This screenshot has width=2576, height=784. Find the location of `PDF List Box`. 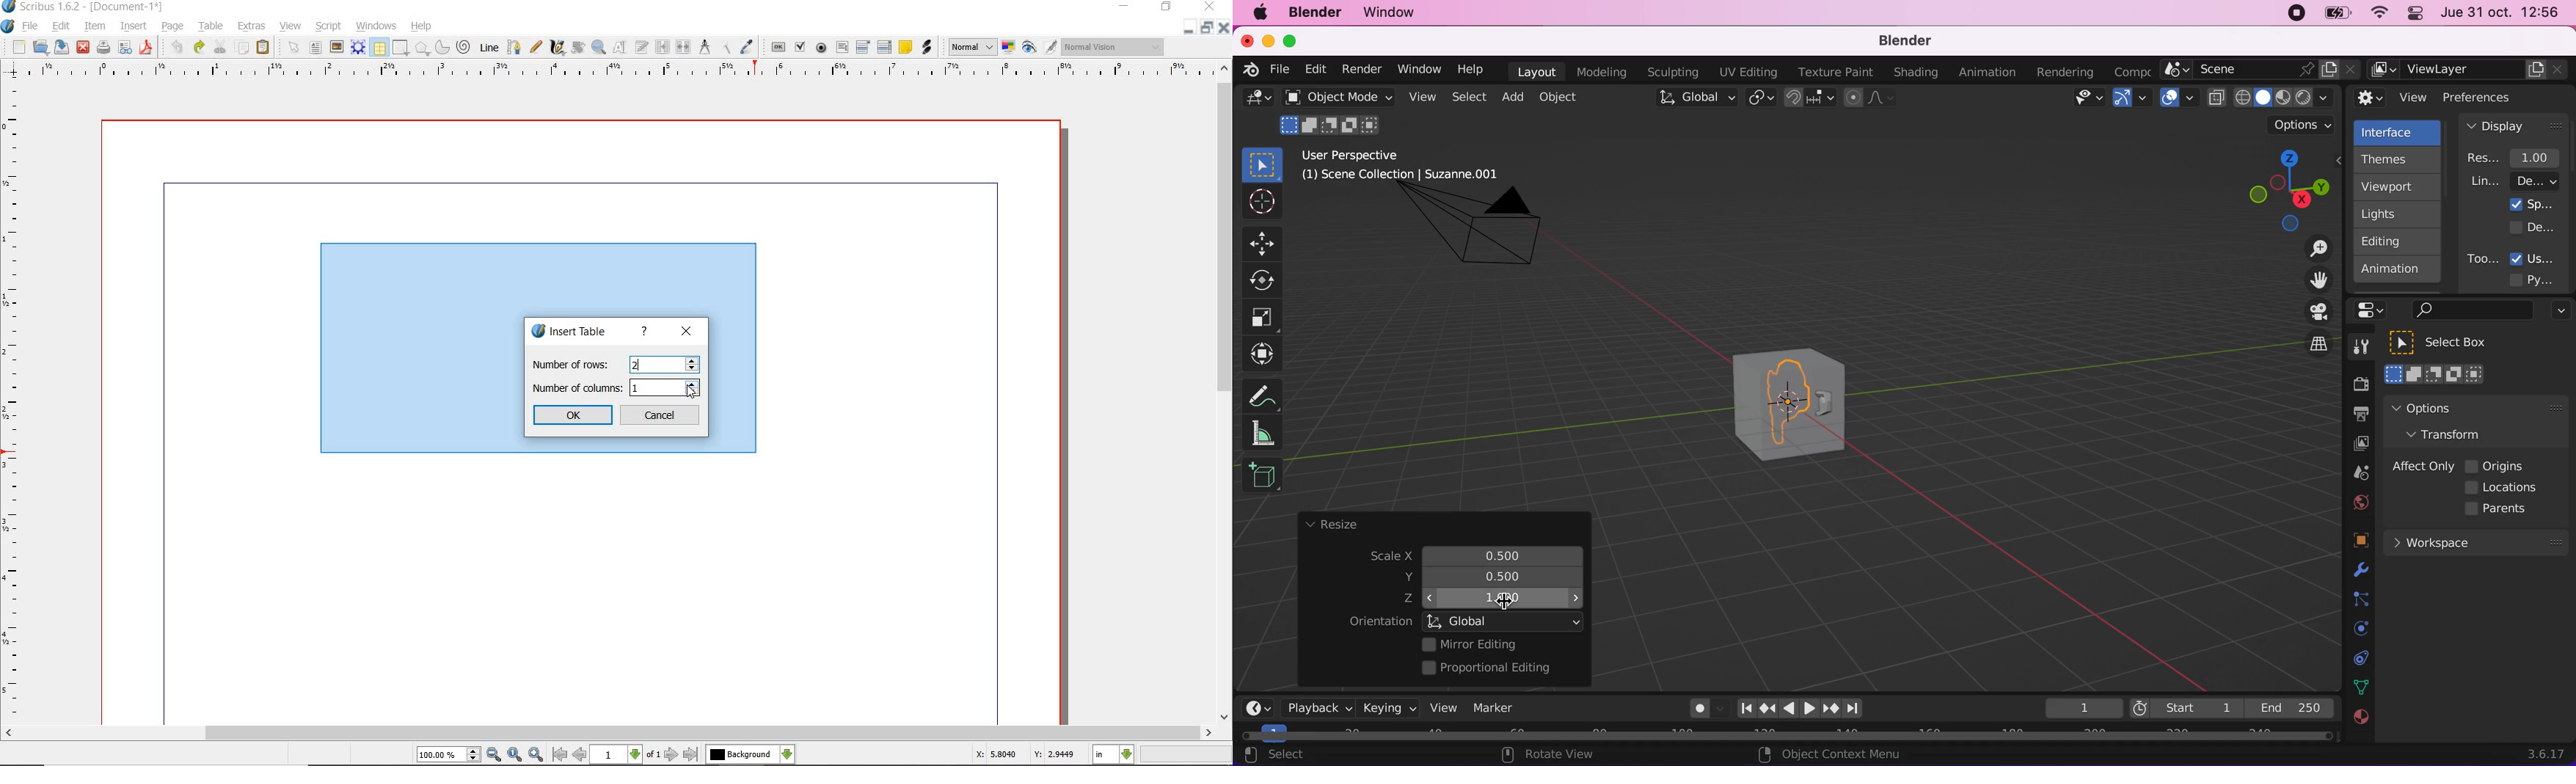

PDF List Box is located at coordinates (884, 47).